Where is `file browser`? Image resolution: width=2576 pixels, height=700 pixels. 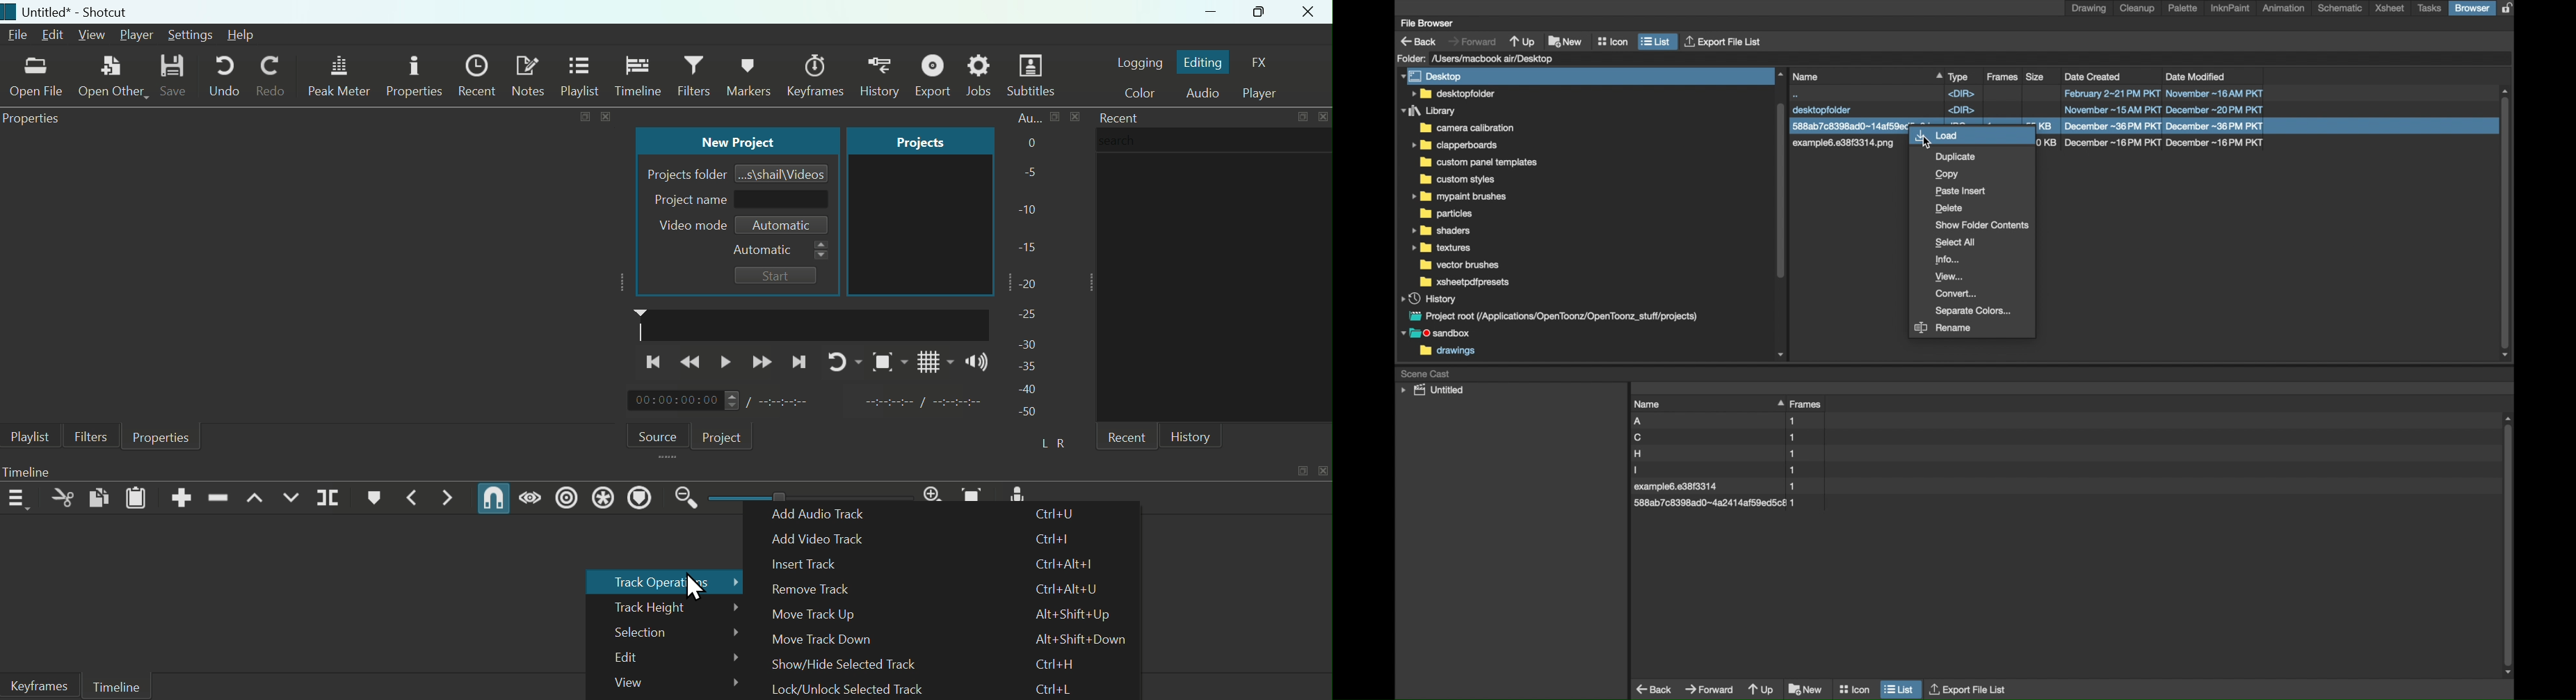
file browser is located at coordinates (1426, 23).